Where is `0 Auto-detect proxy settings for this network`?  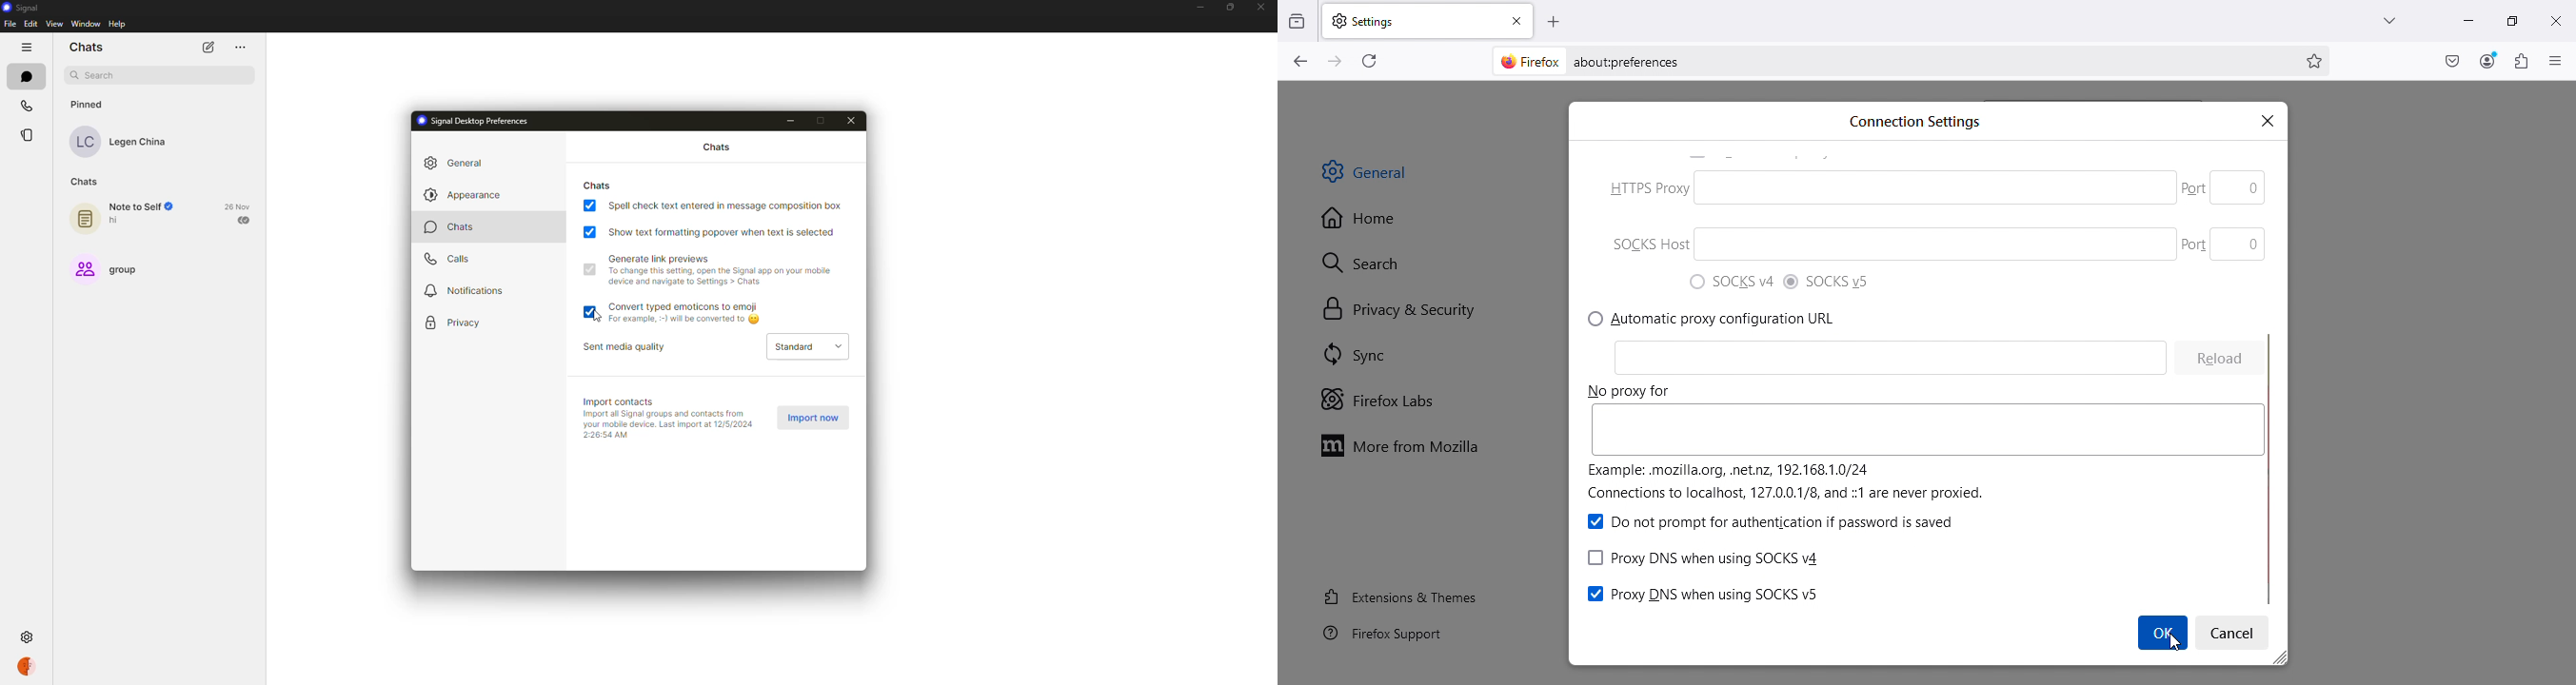
0 Auto-detect proxy settings for this network is located at coordinates (1828, 283).